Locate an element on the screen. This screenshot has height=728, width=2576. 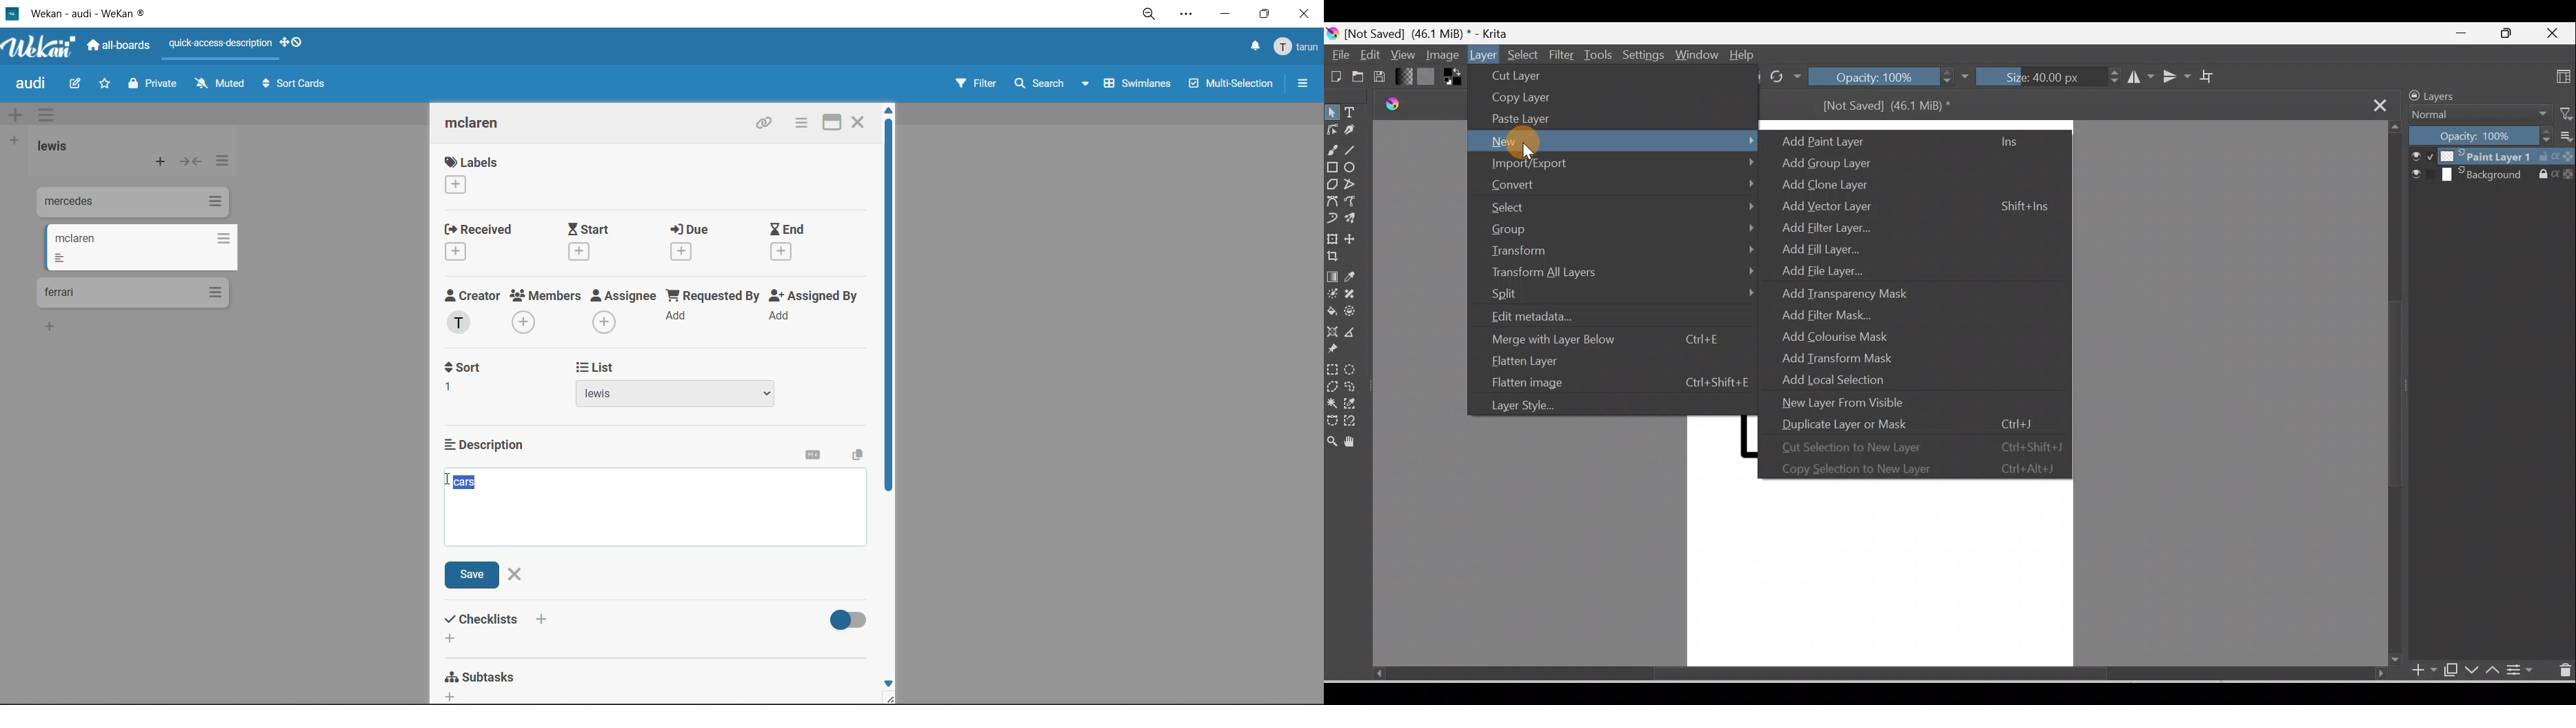
Cut layer is located at coordinates (1533, 75).